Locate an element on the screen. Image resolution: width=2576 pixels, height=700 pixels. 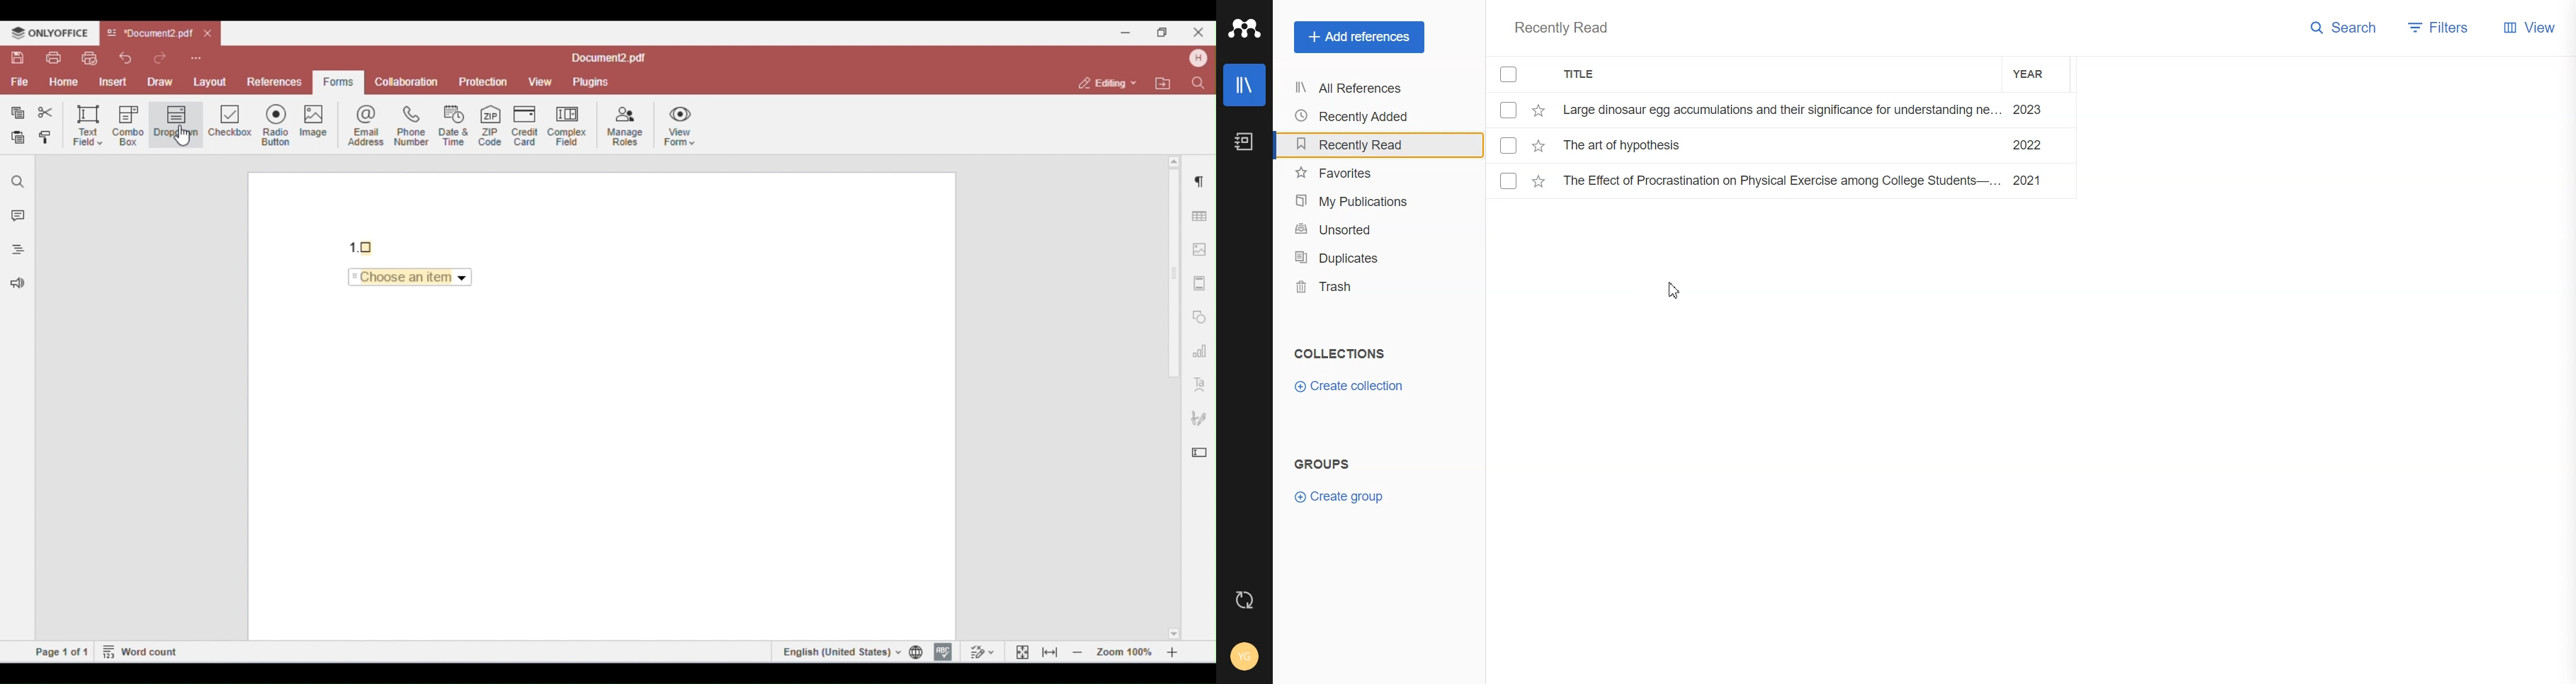
Library is located at coordinates (1244, 85).